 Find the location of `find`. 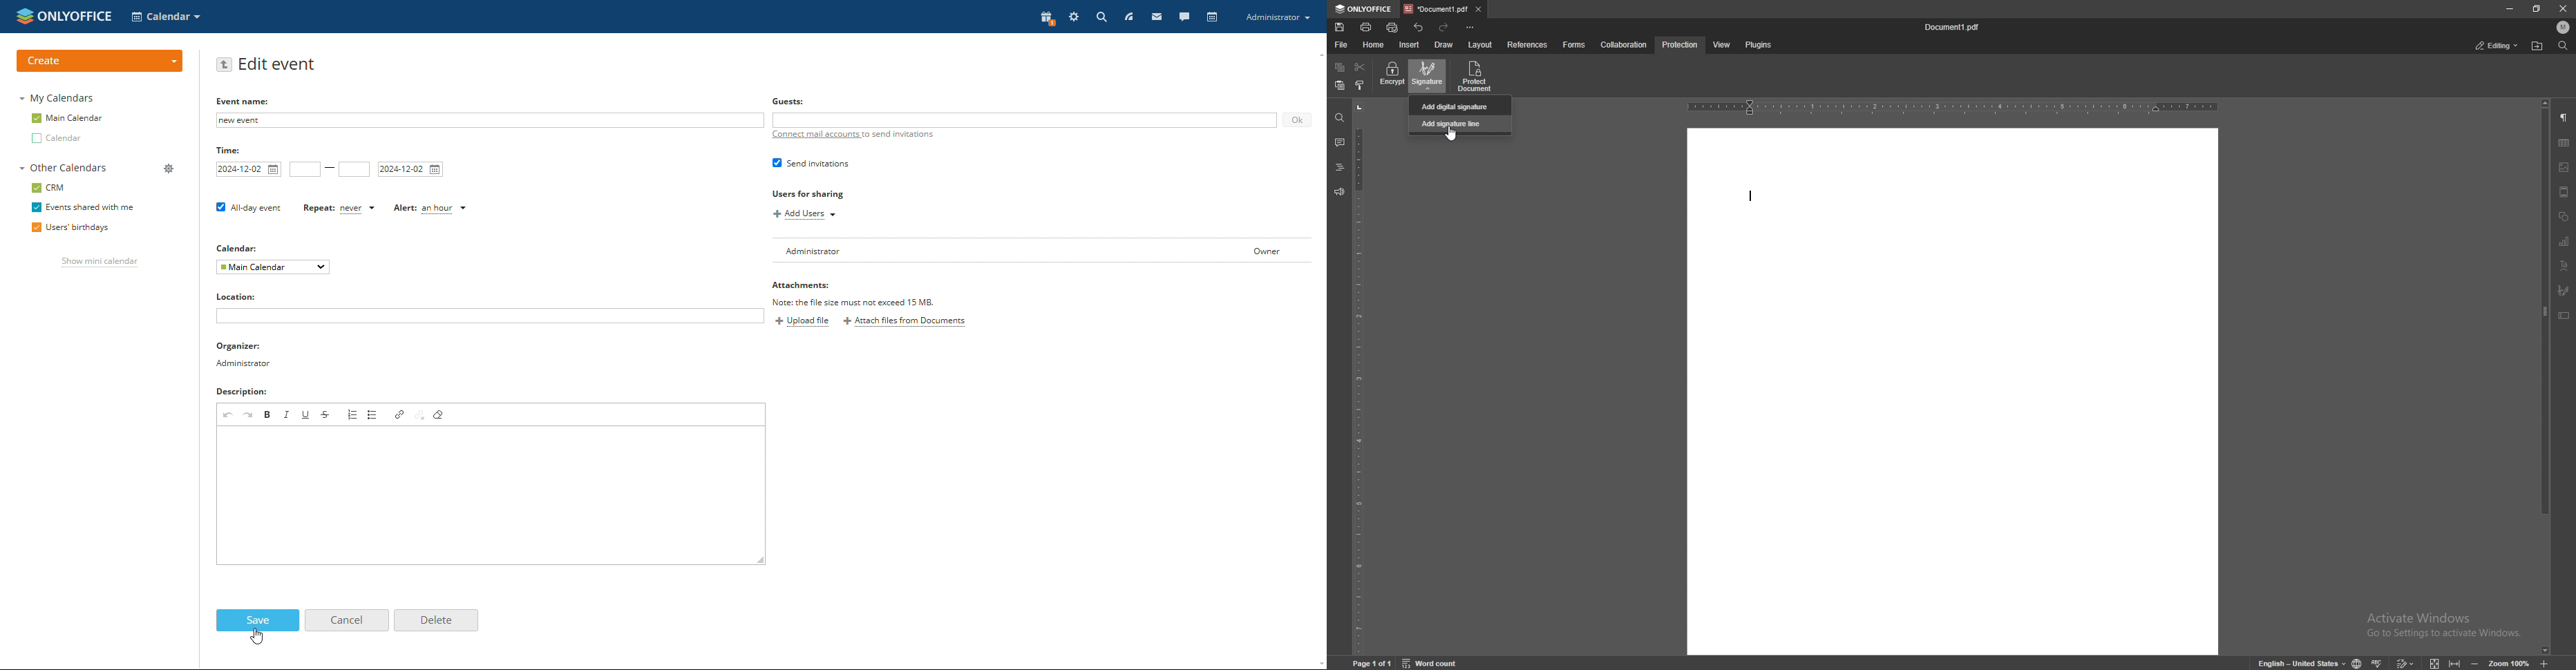

find is located at coordinates (2563, 46).